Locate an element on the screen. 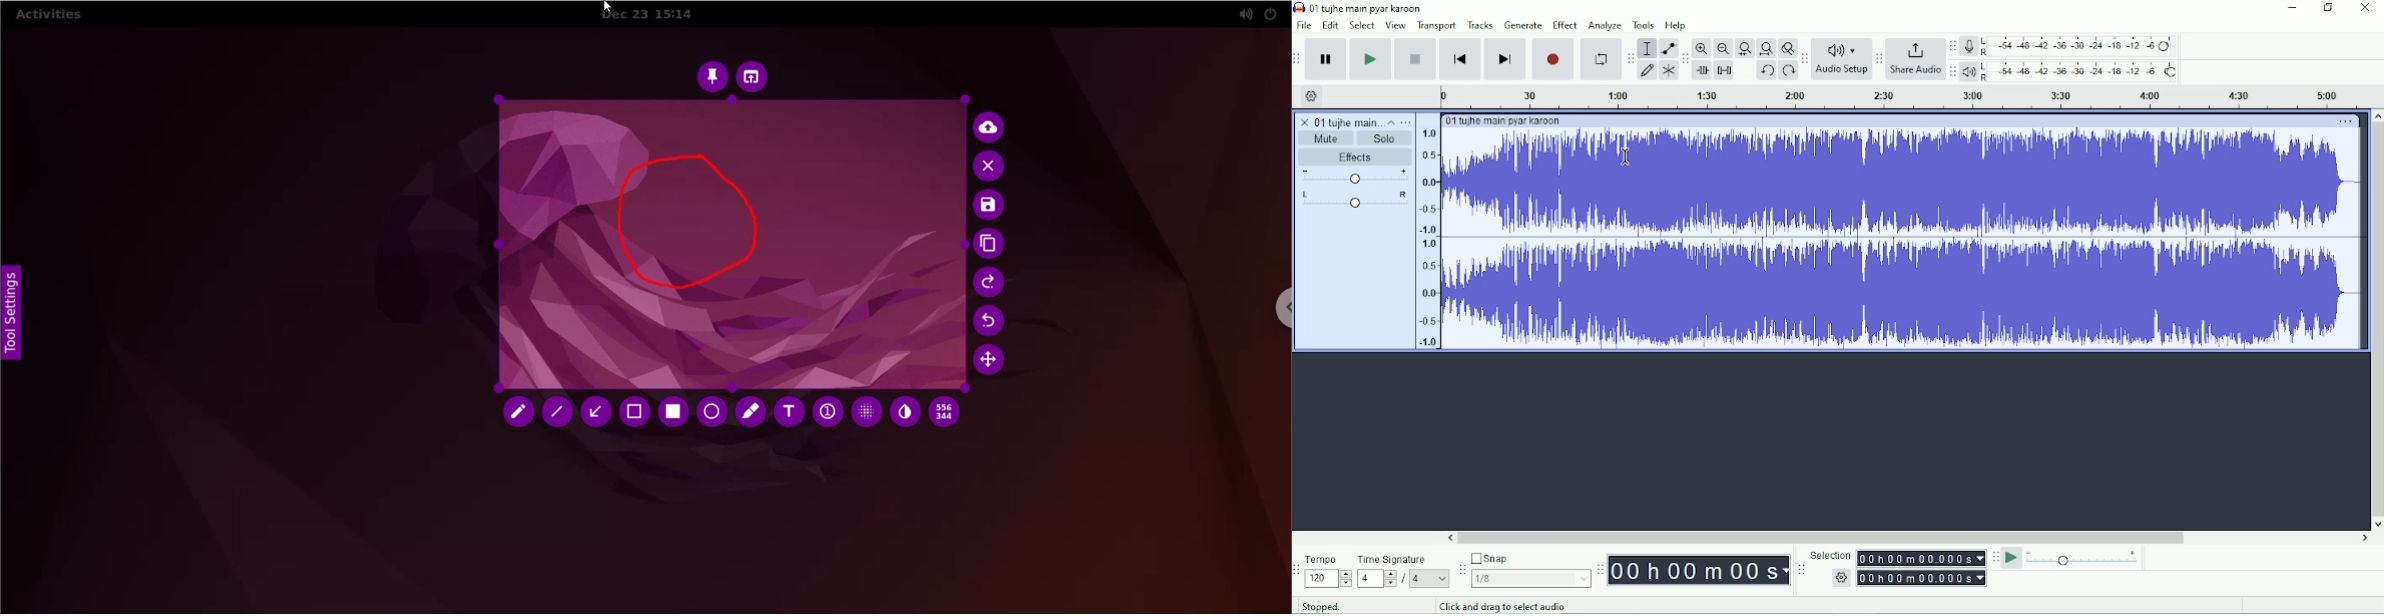 Image resolution: width=2408 pixels, height=616 pixels. Audacity tools toolbar is located at coordinates (1630, 58).